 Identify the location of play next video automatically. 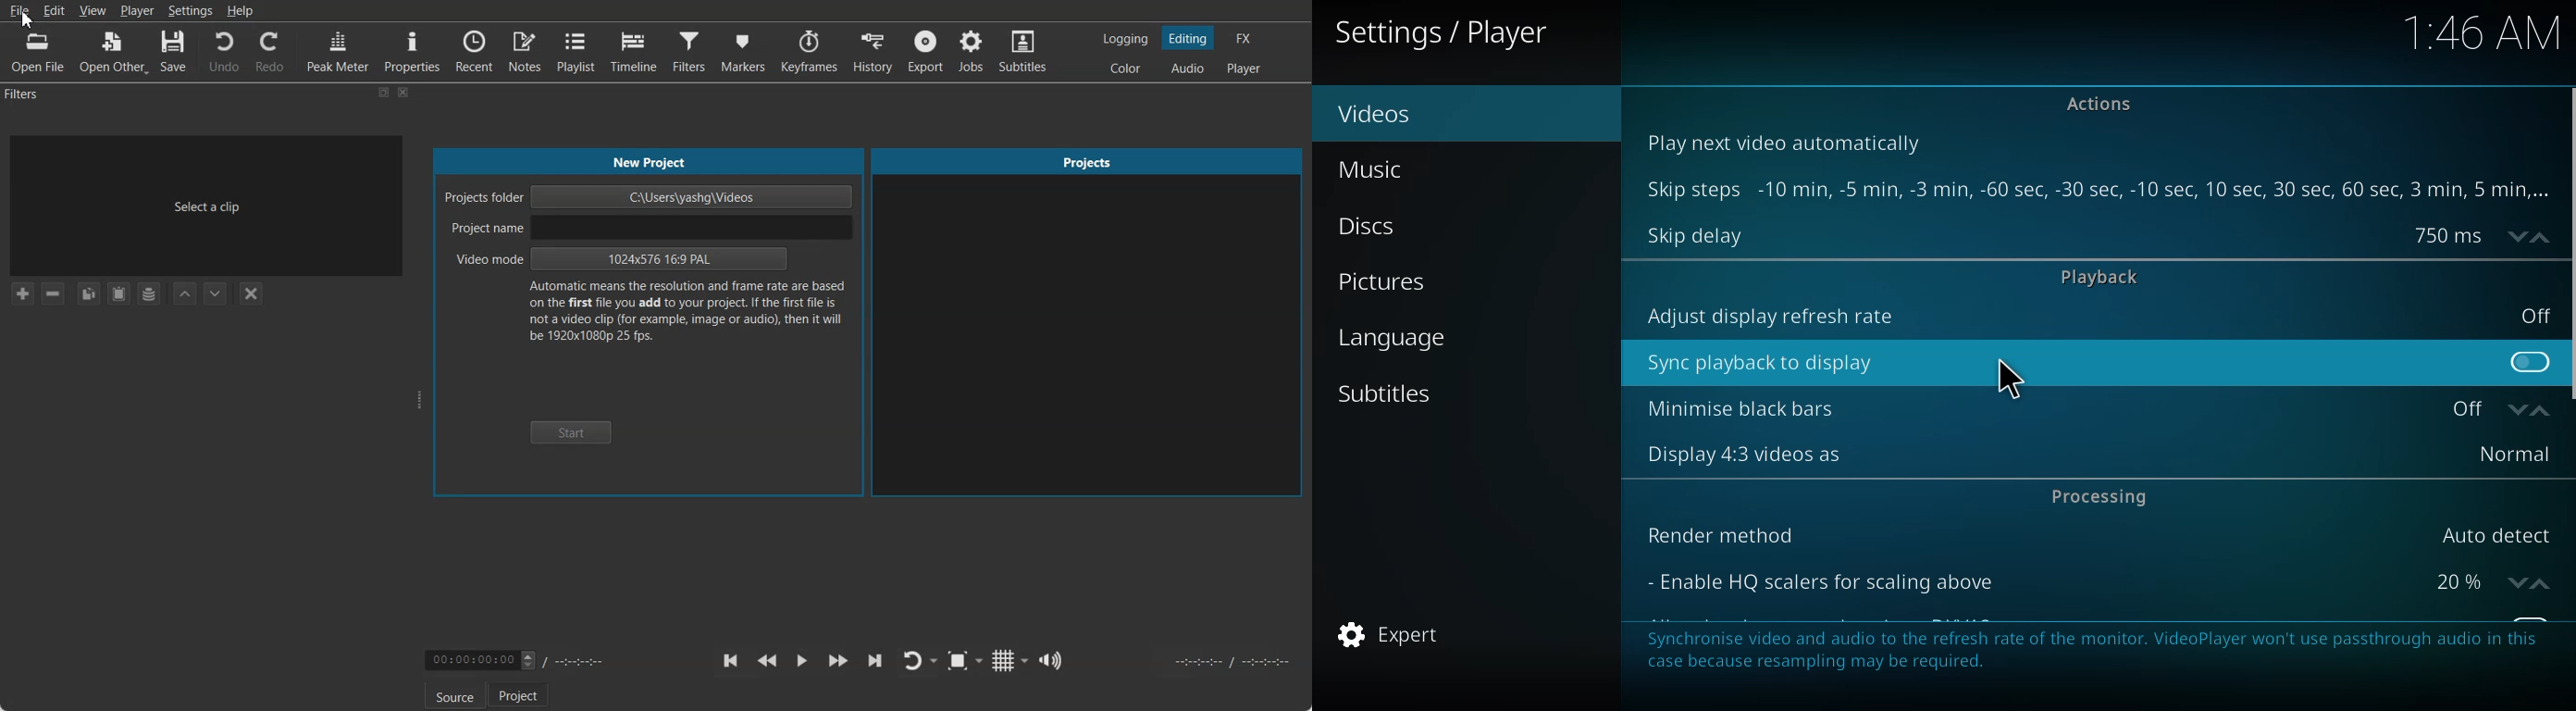
(1786, 143).